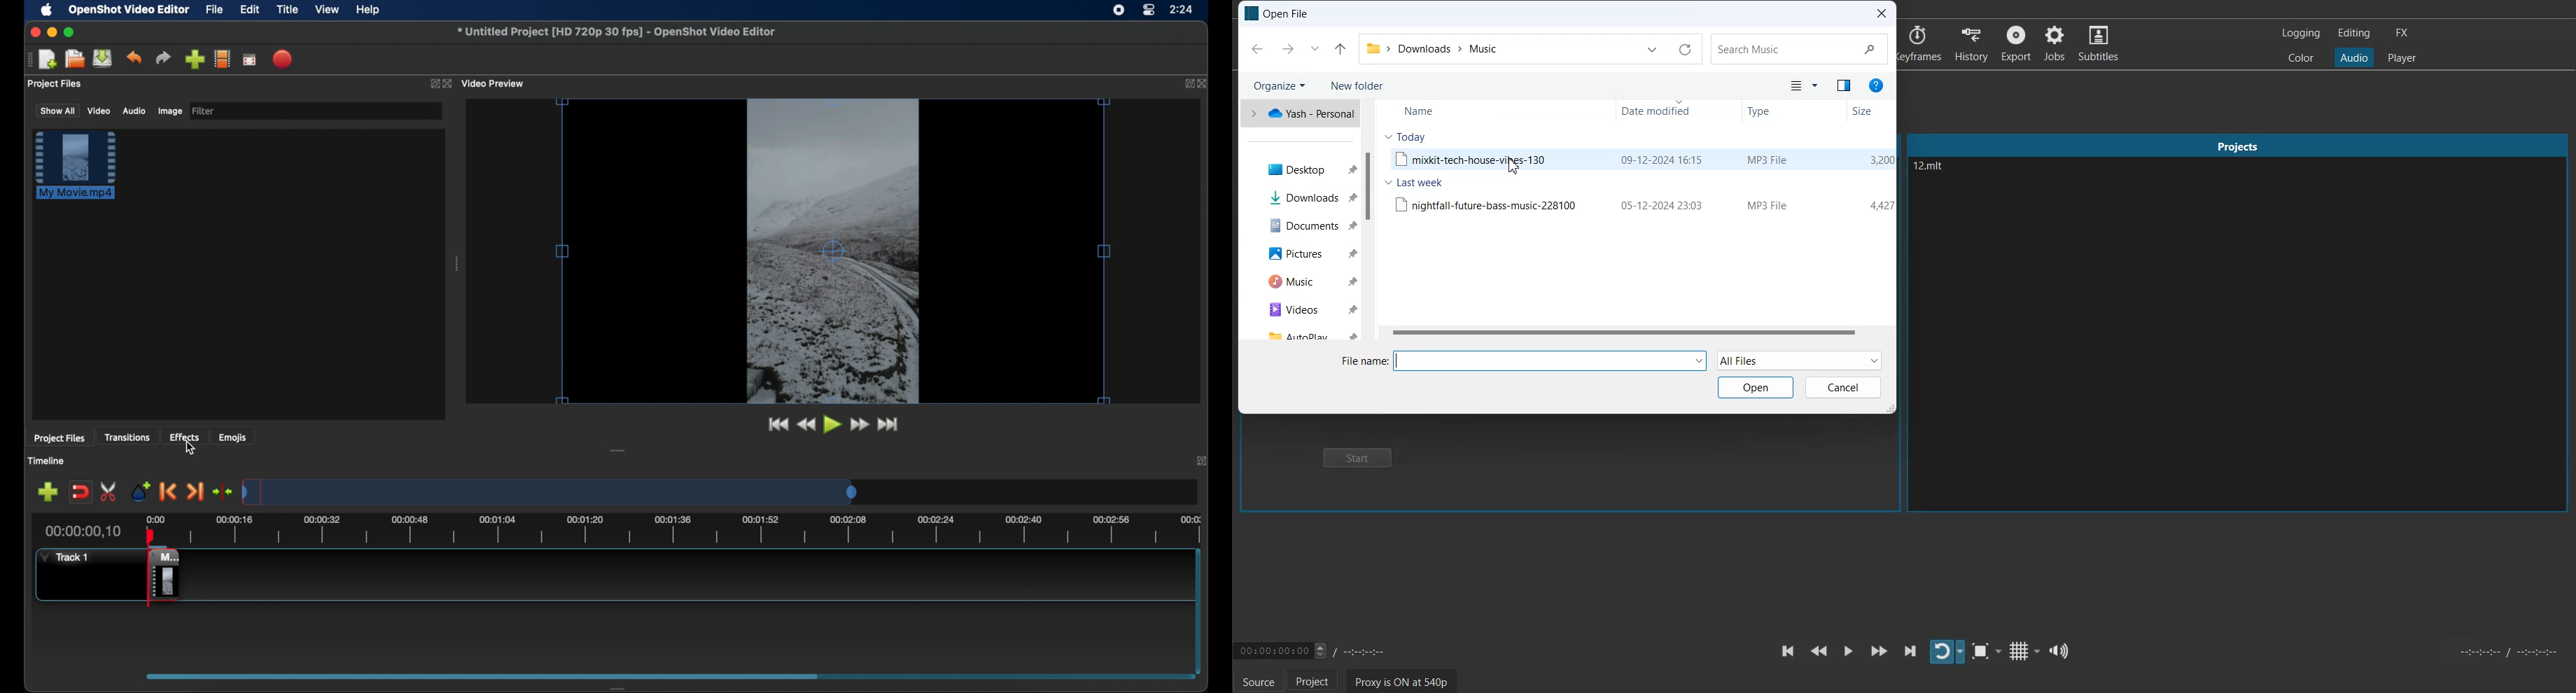 Image resolution: width=2576 pixels, height=700 pixels. Describe the element at coordinates (2402, 57) in the screenshot. I see `Player` at that location.